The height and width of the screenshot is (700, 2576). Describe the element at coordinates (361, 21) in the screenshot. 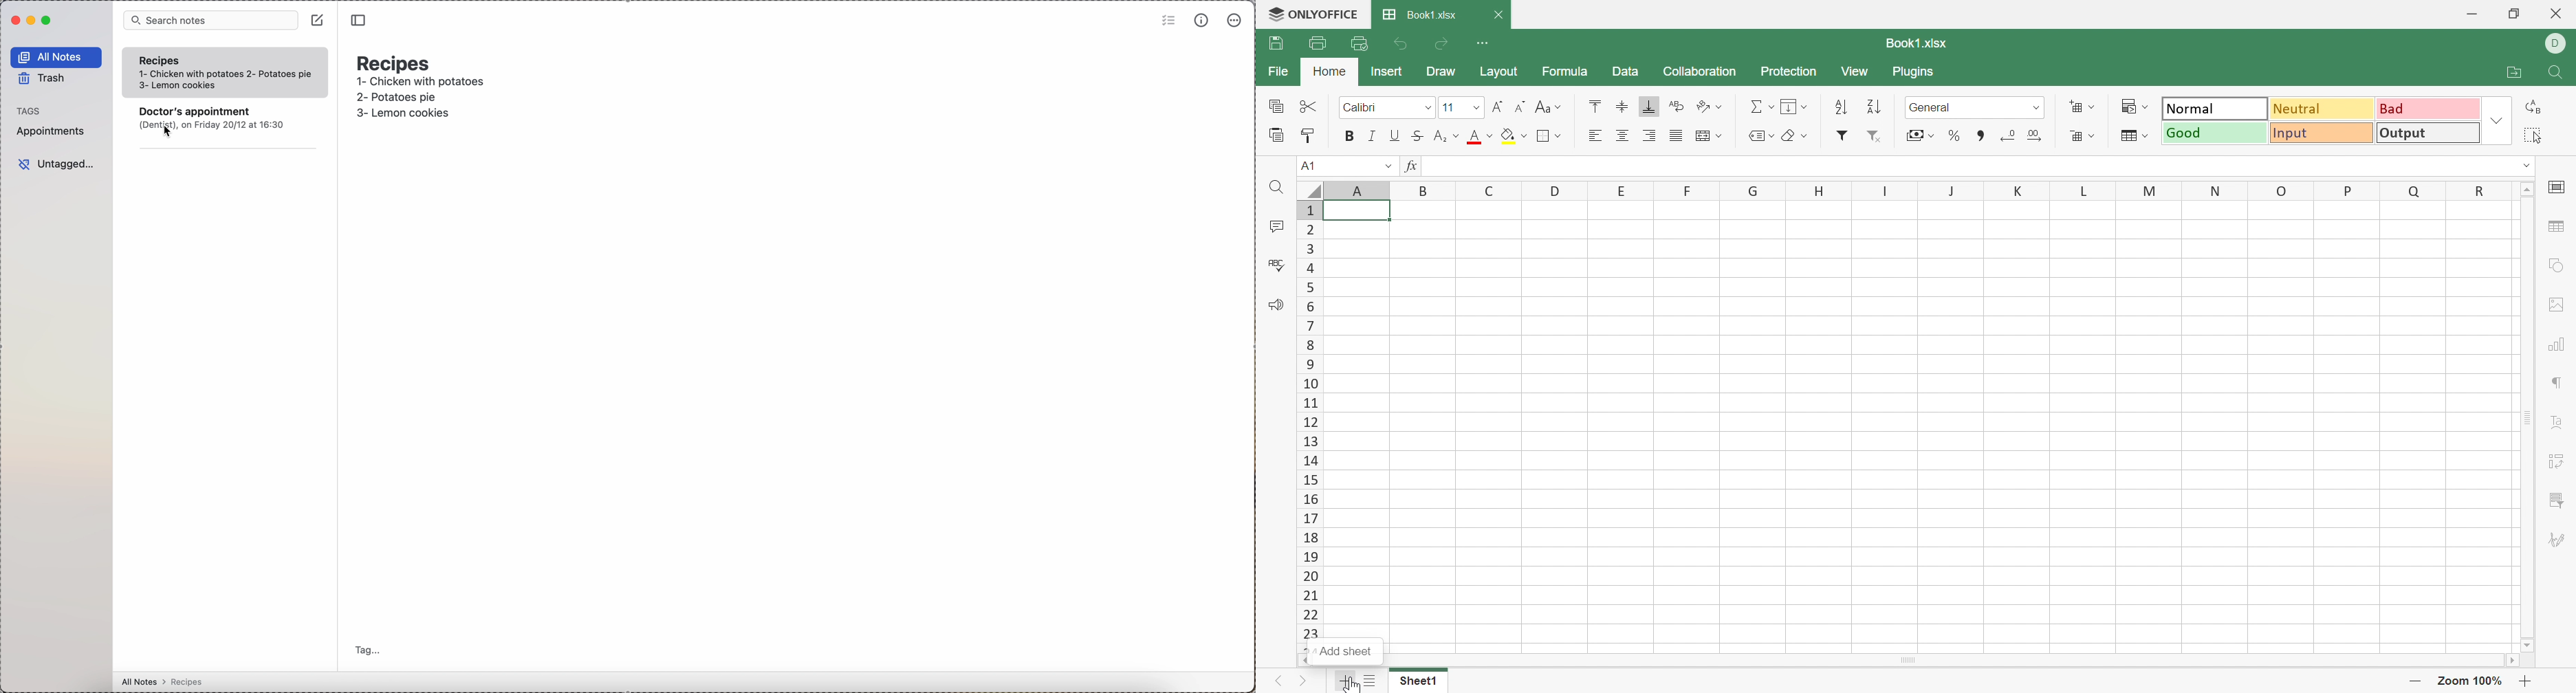

I see `toggle sidebar` at that location.